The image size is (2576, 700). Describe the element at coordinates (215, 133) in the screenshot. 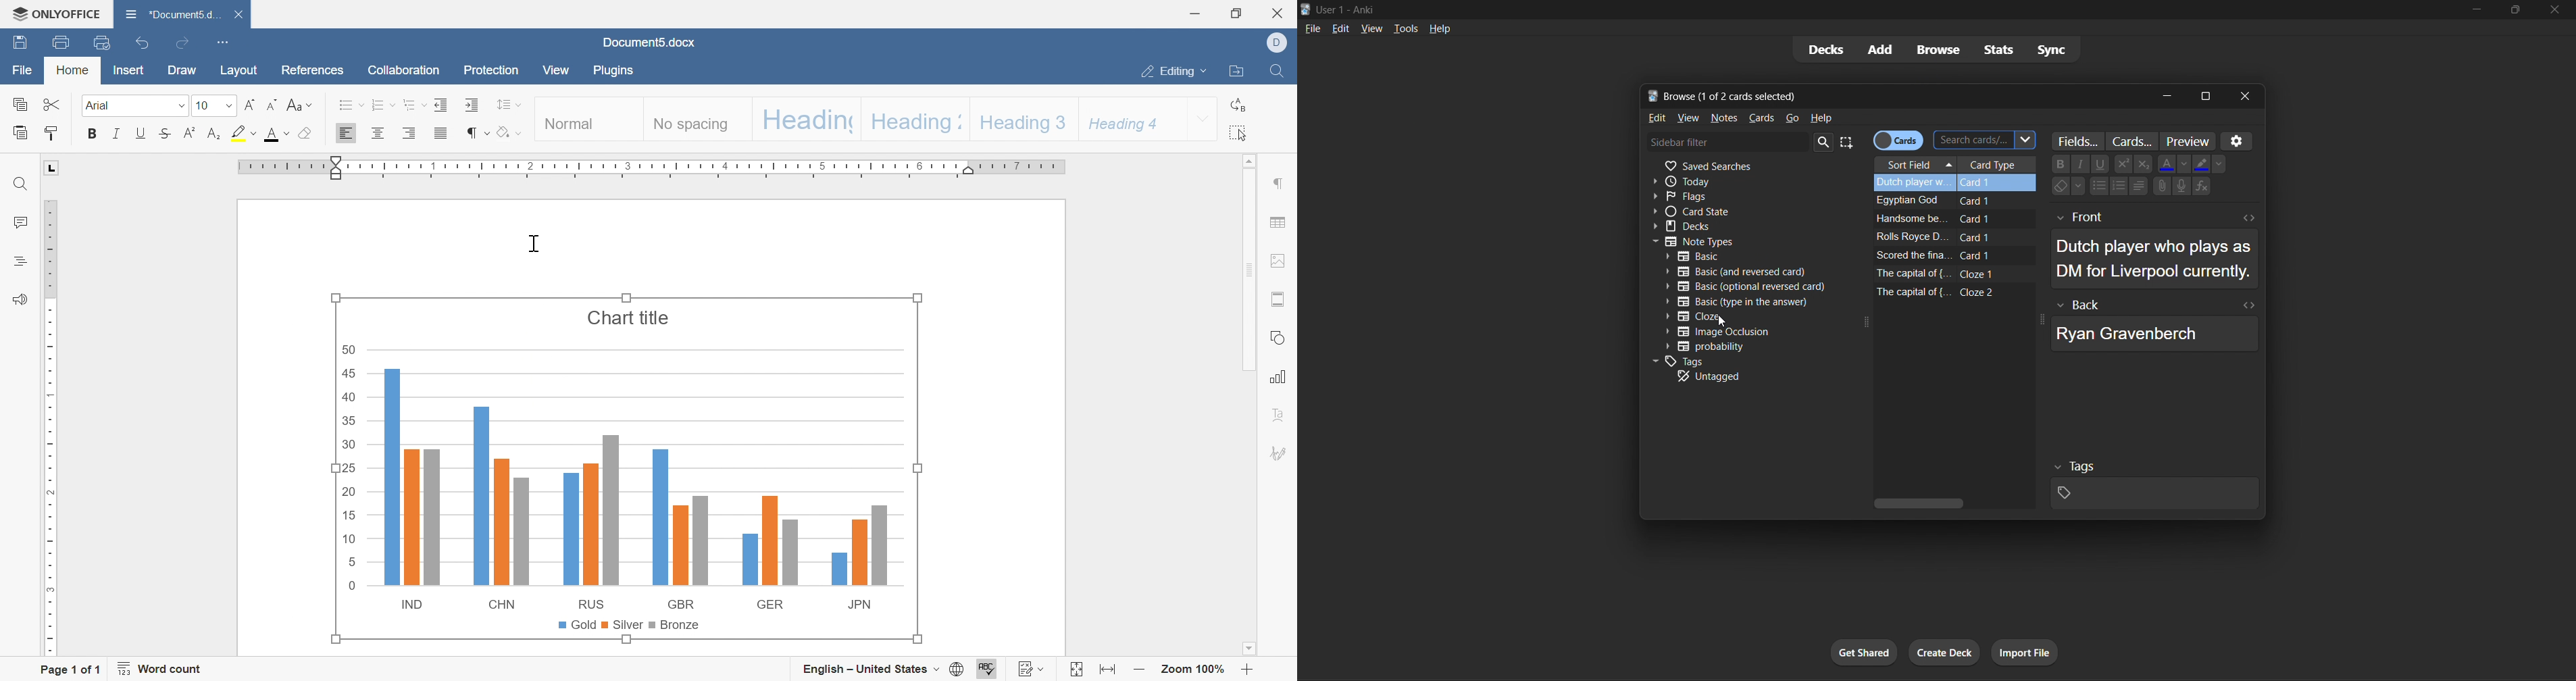

I see `Subscript` at that location.